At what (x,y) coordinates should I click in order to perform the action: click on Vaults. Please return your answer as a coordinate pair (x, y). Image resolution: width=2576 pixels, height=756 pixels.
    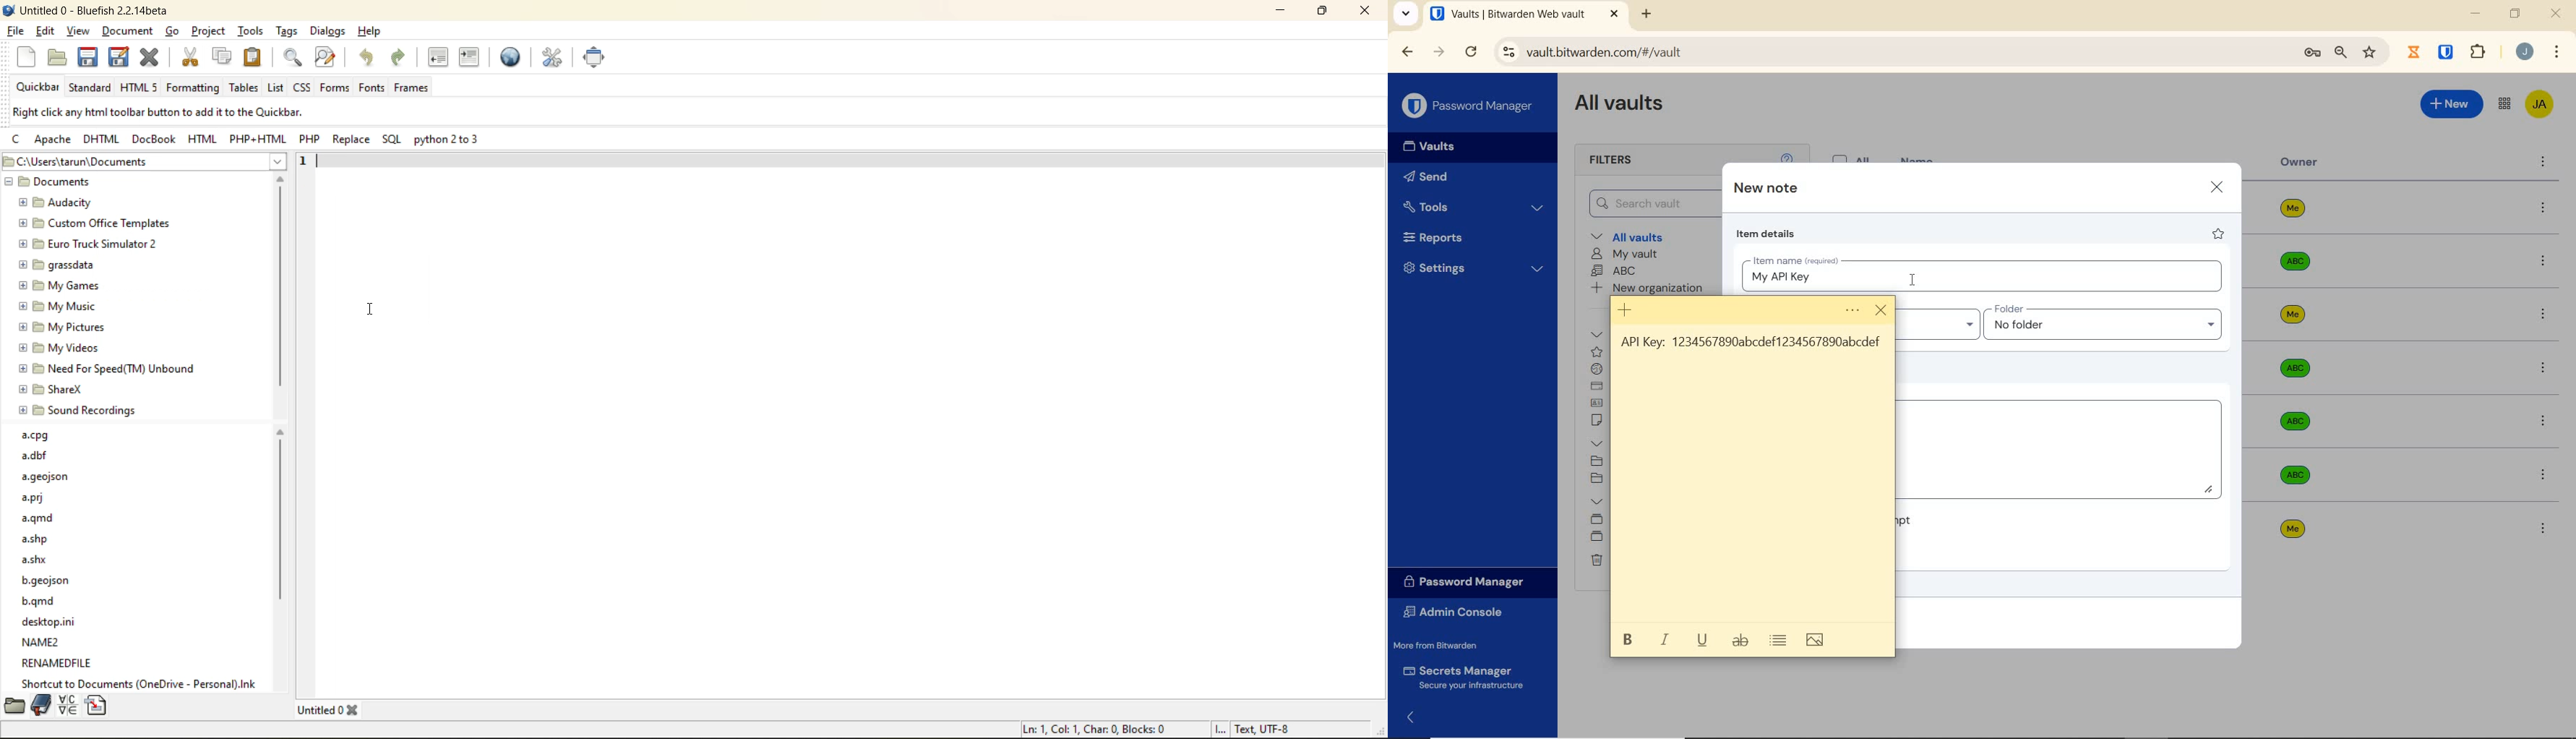
    Looking at the image, I should click on (1436, 148).